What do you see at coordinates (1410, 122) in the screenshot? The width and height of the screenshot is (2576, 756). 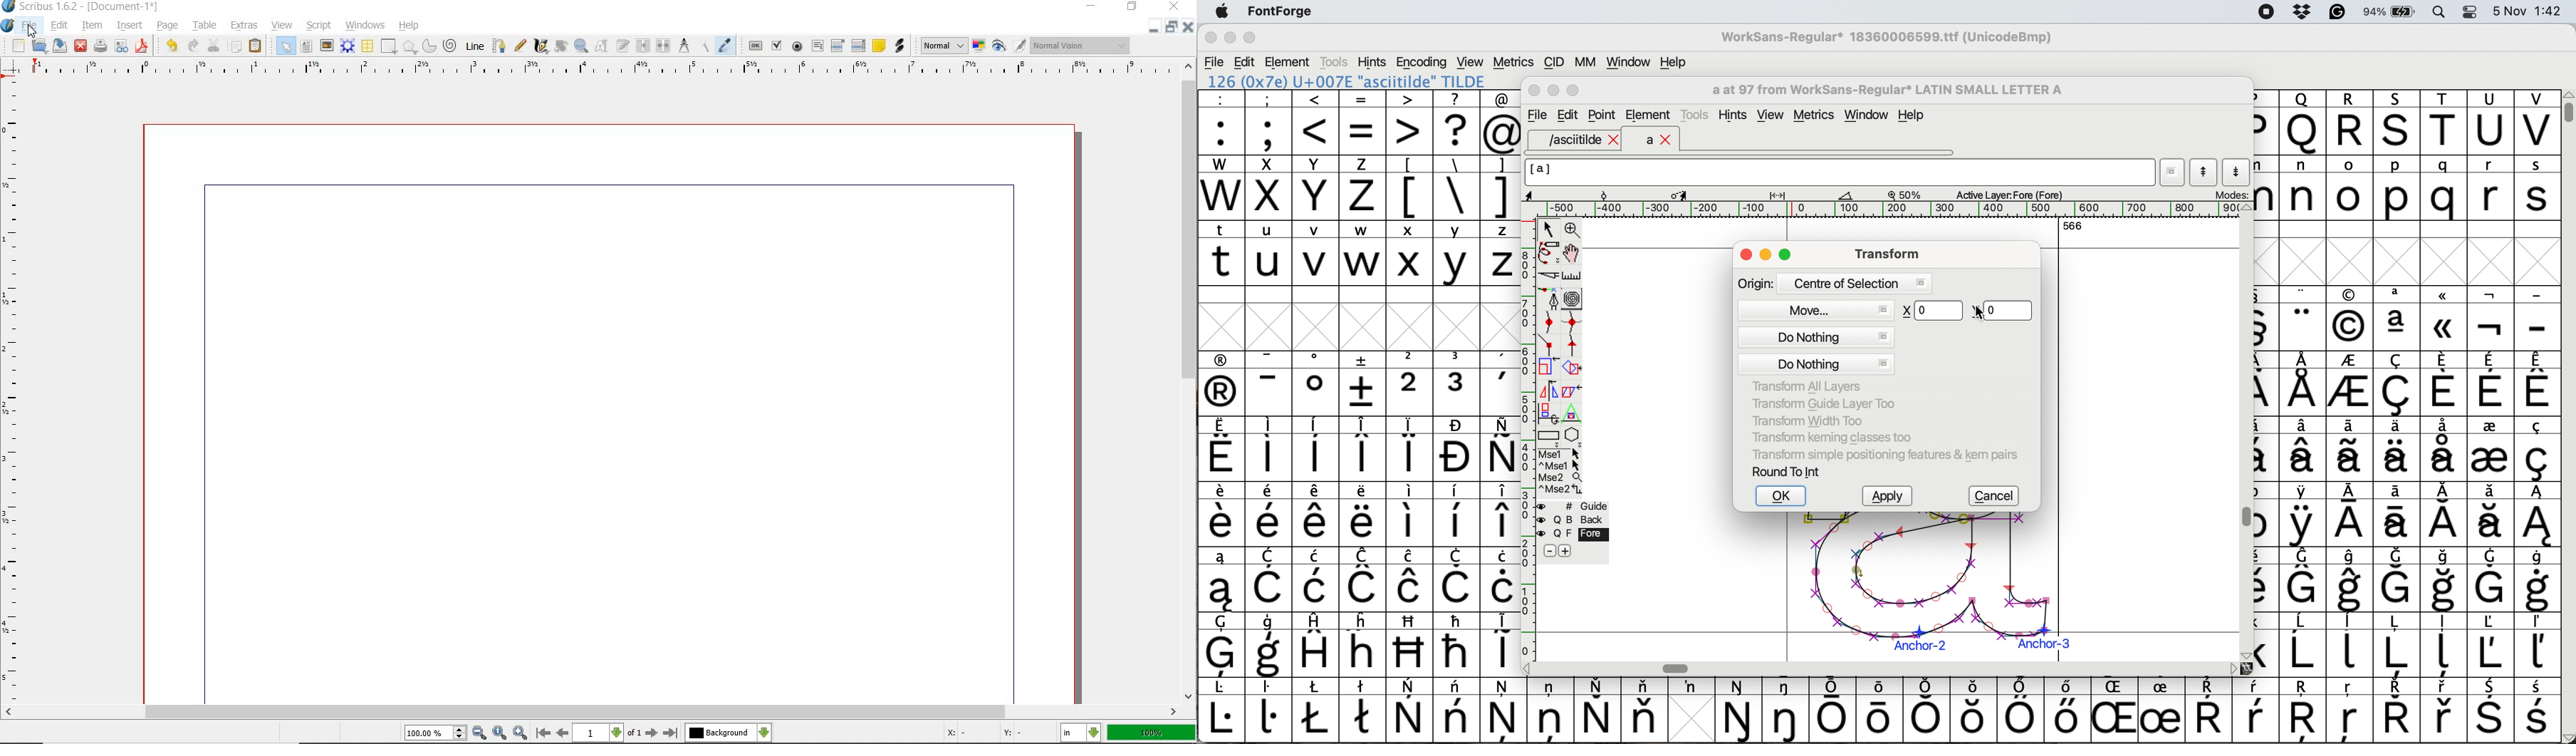 I see `>` at bounding box center [1410, 122].